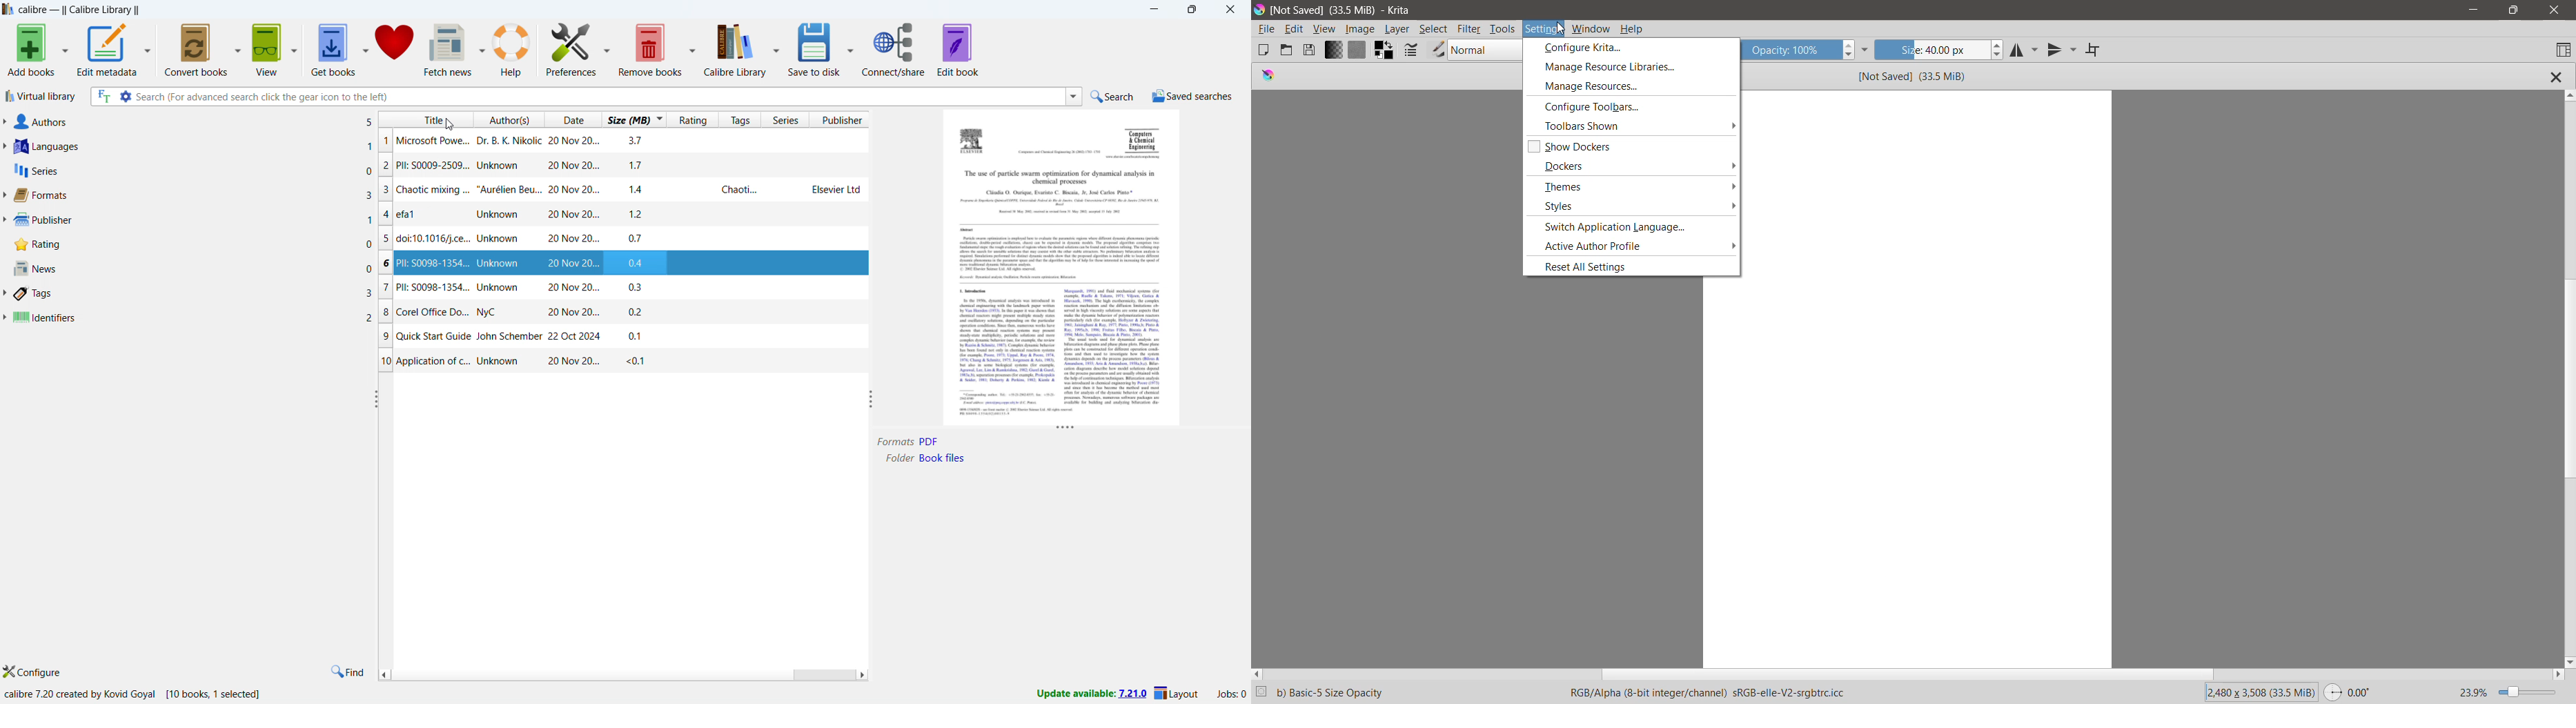  Describe the element at coordinates (383, 673) in the screenshot. I see `scroll left` at that location.